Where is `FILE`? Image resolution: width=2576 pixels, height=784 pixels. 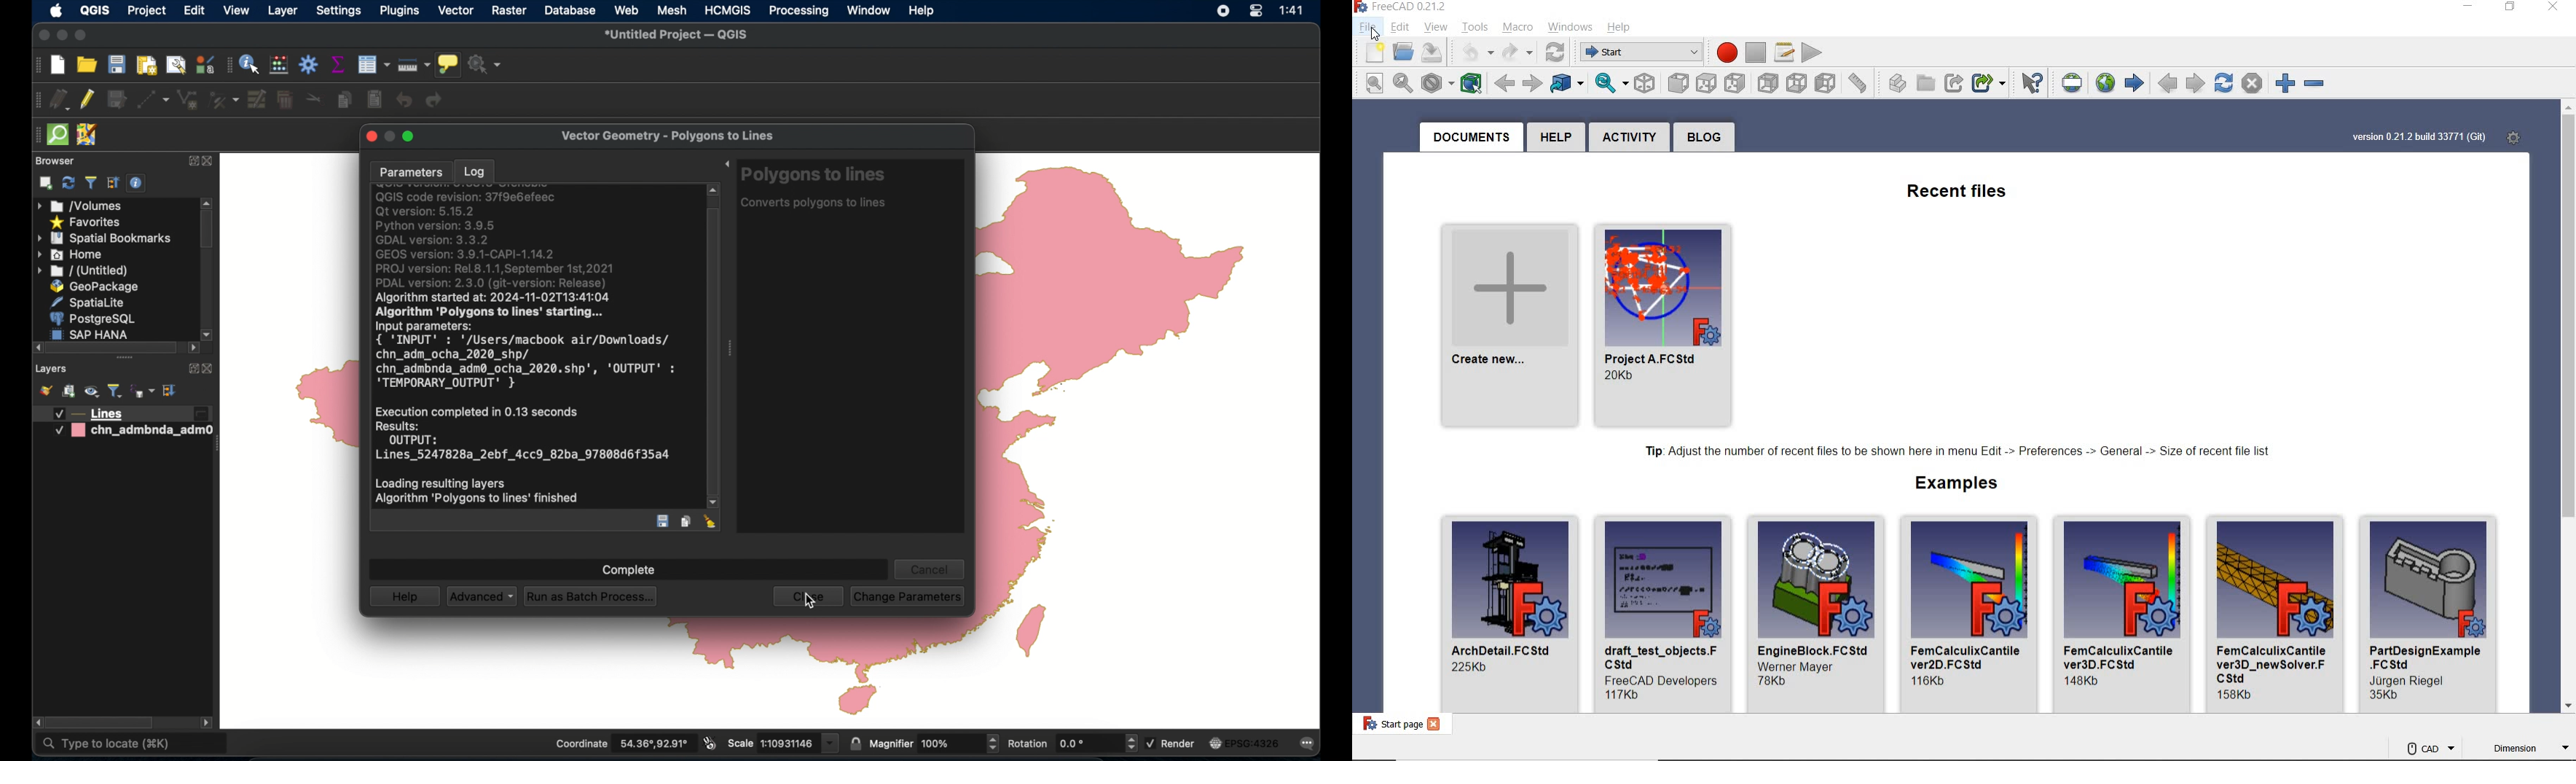
FILE is located at coordinates (1368, 27).